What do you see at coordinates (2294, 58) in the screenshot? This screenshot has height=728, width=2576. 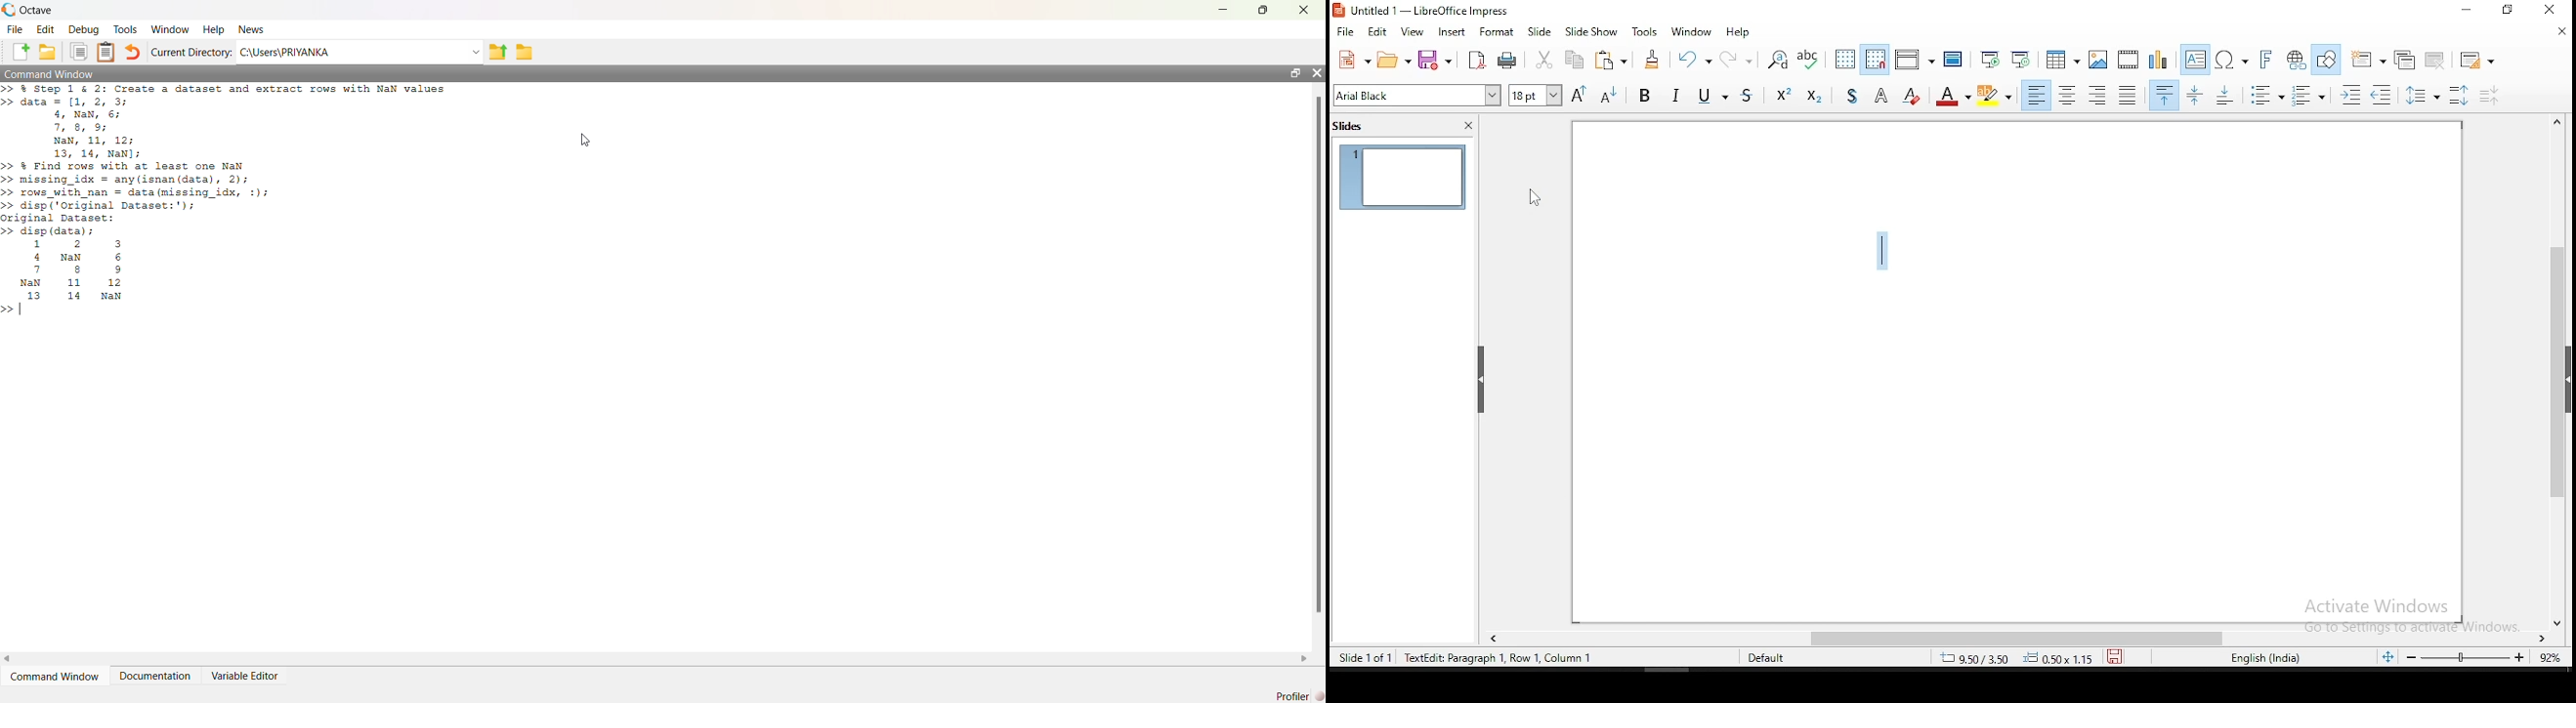 I see `insert hyperlink` at bounding box center [2294, 58].